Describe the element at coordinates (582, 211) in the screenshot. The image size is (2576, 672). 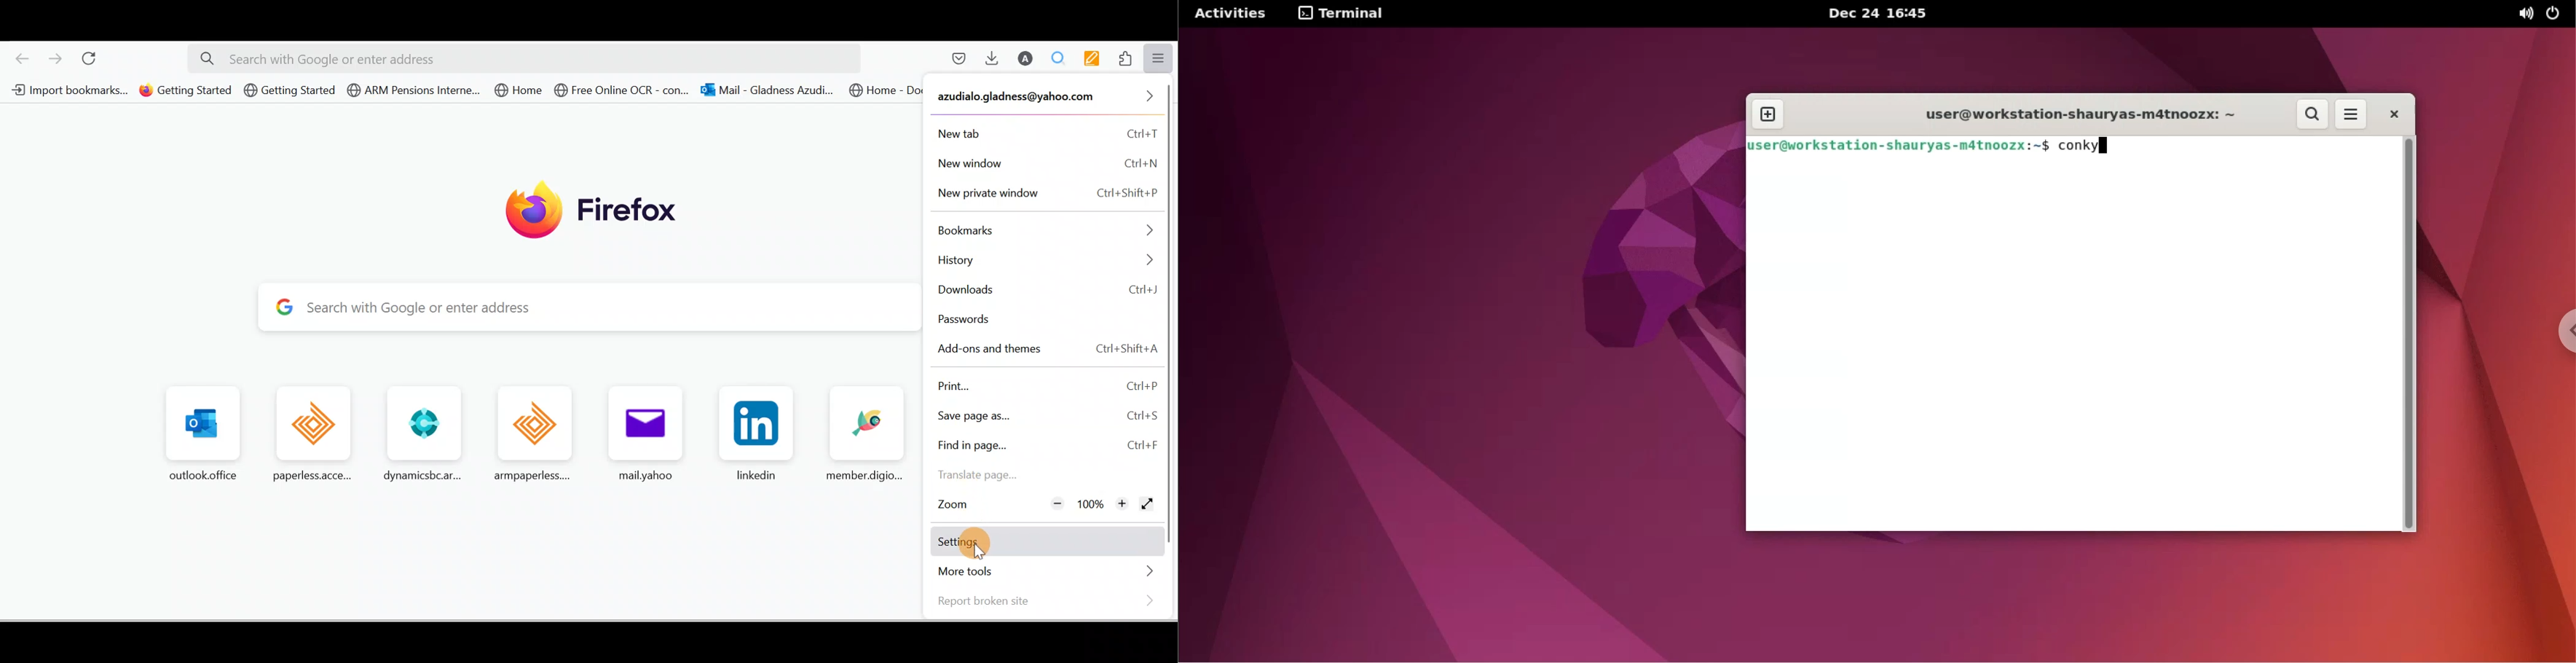
I see `Firefox logo` at that location.